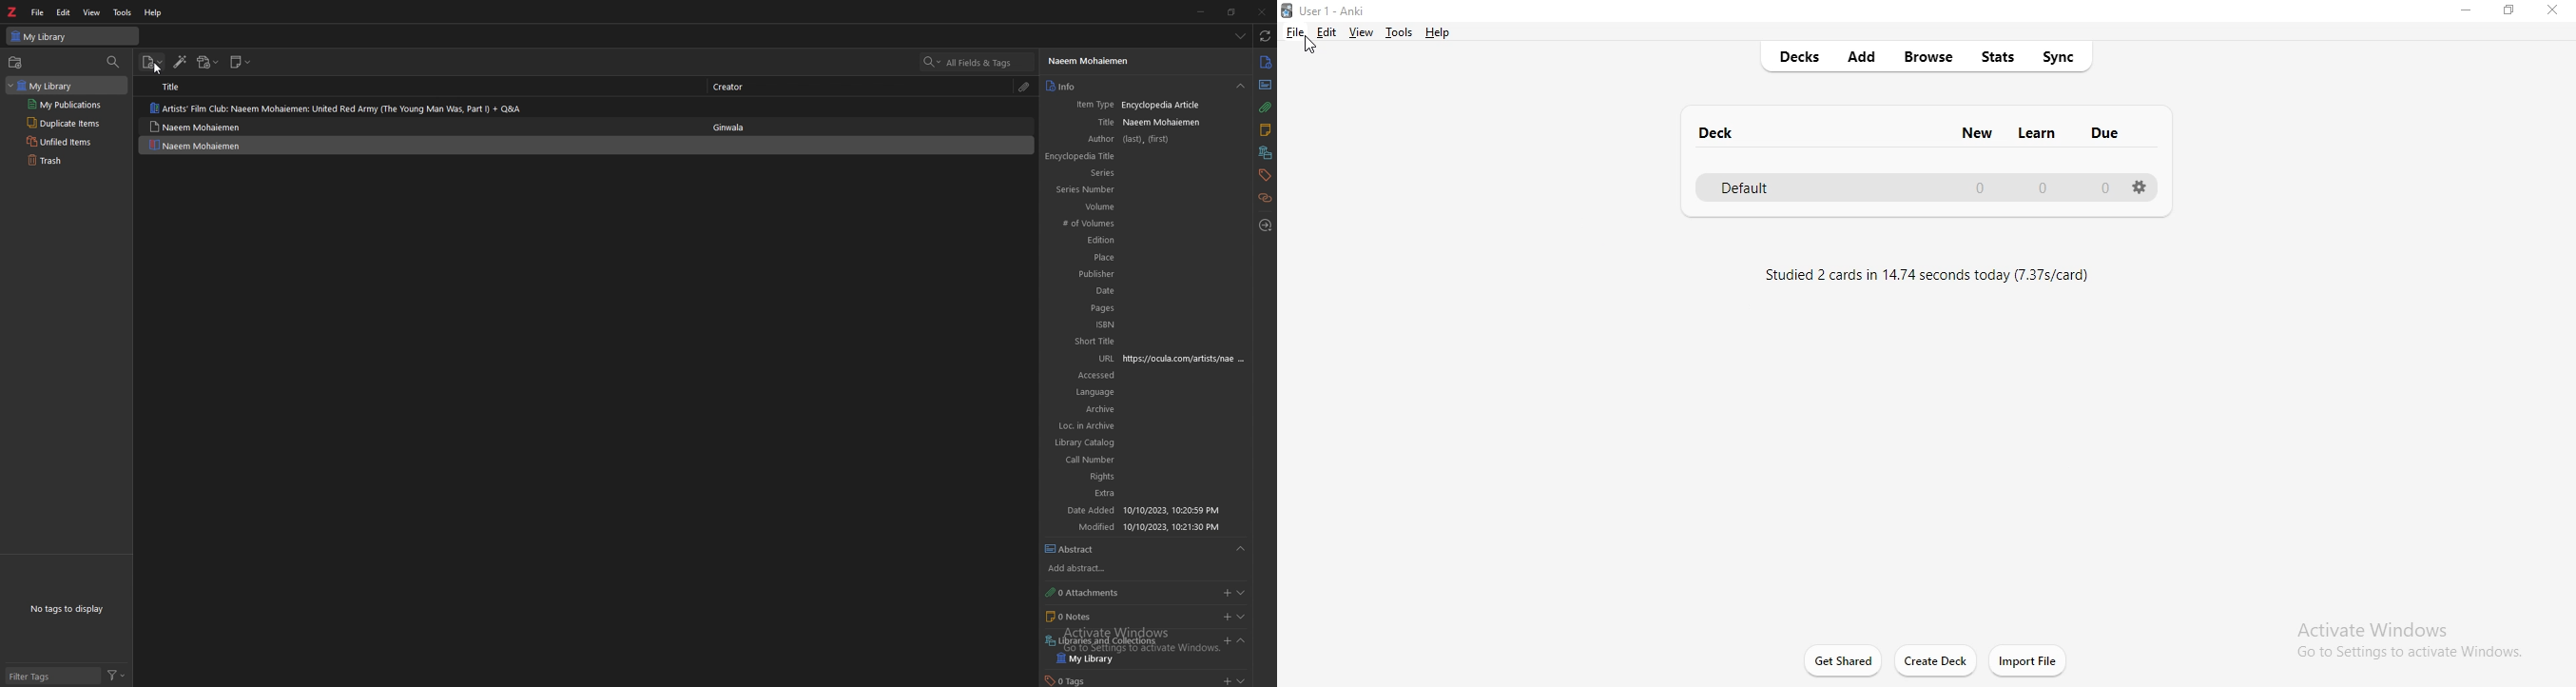  Describe the element at coordinates (1443, 33) in the screenshot. I see `help` at that location.